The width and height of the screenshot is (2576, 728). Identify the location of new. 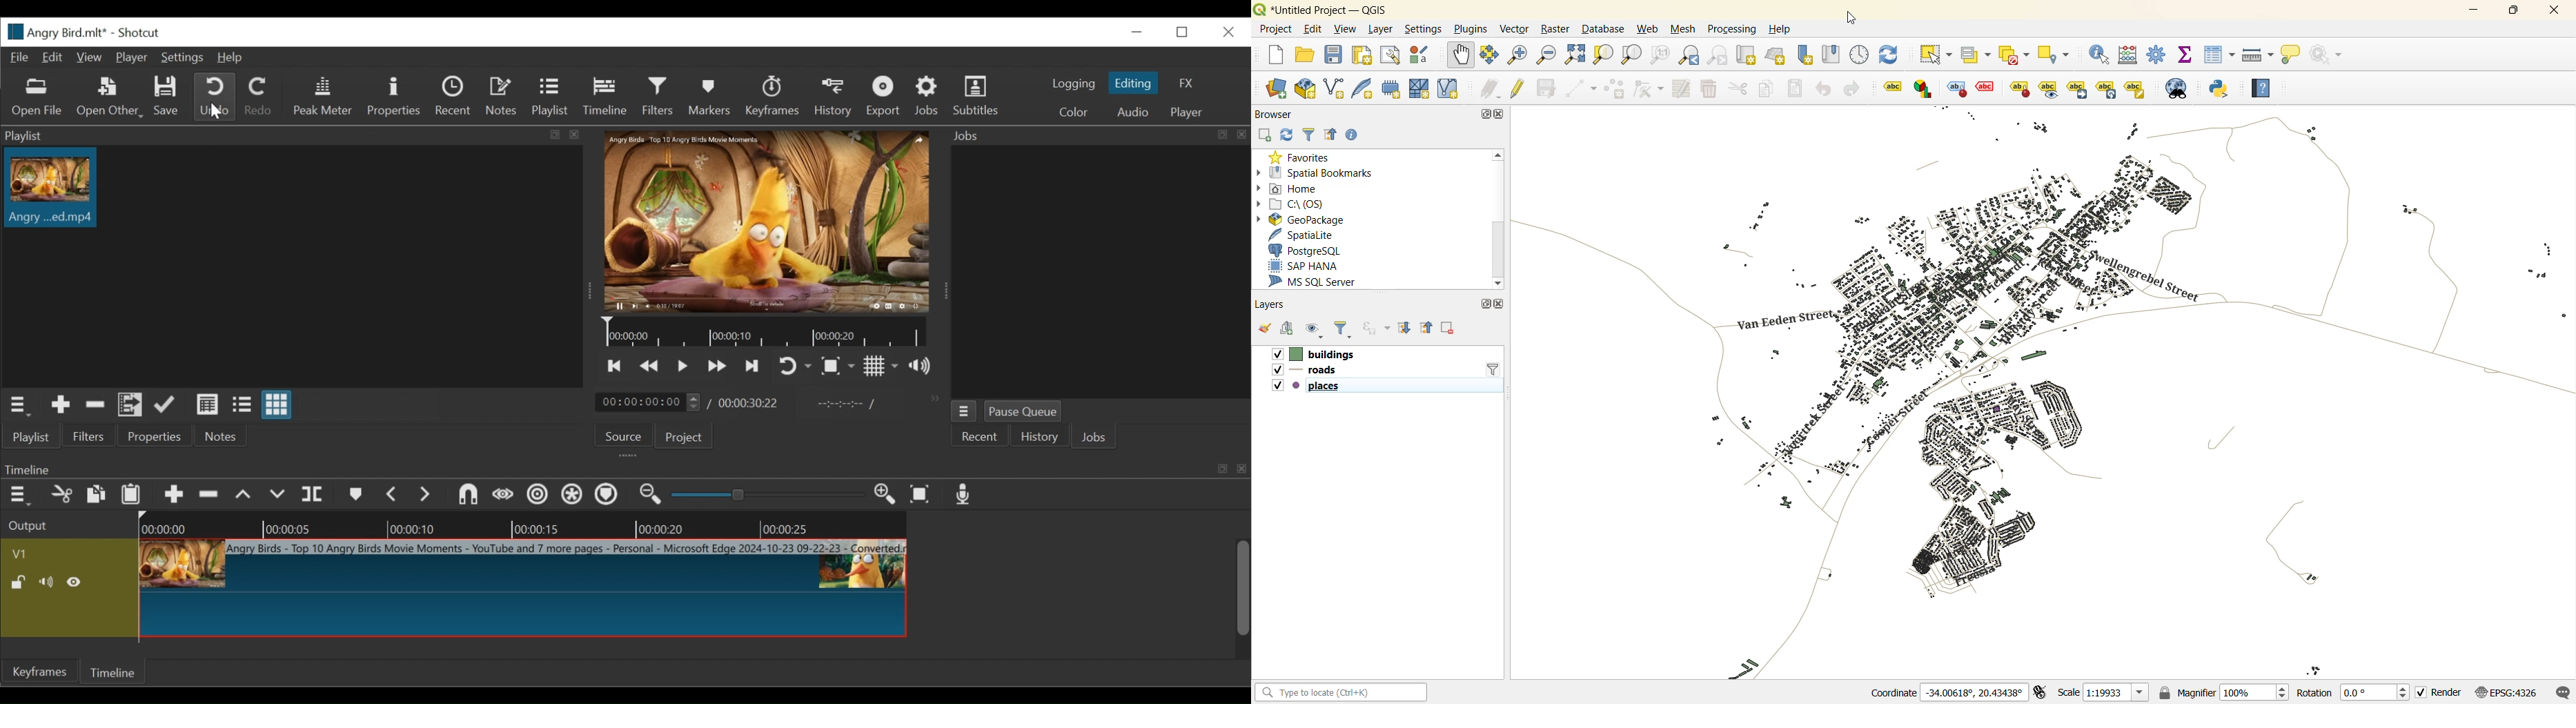
(1273, 57).